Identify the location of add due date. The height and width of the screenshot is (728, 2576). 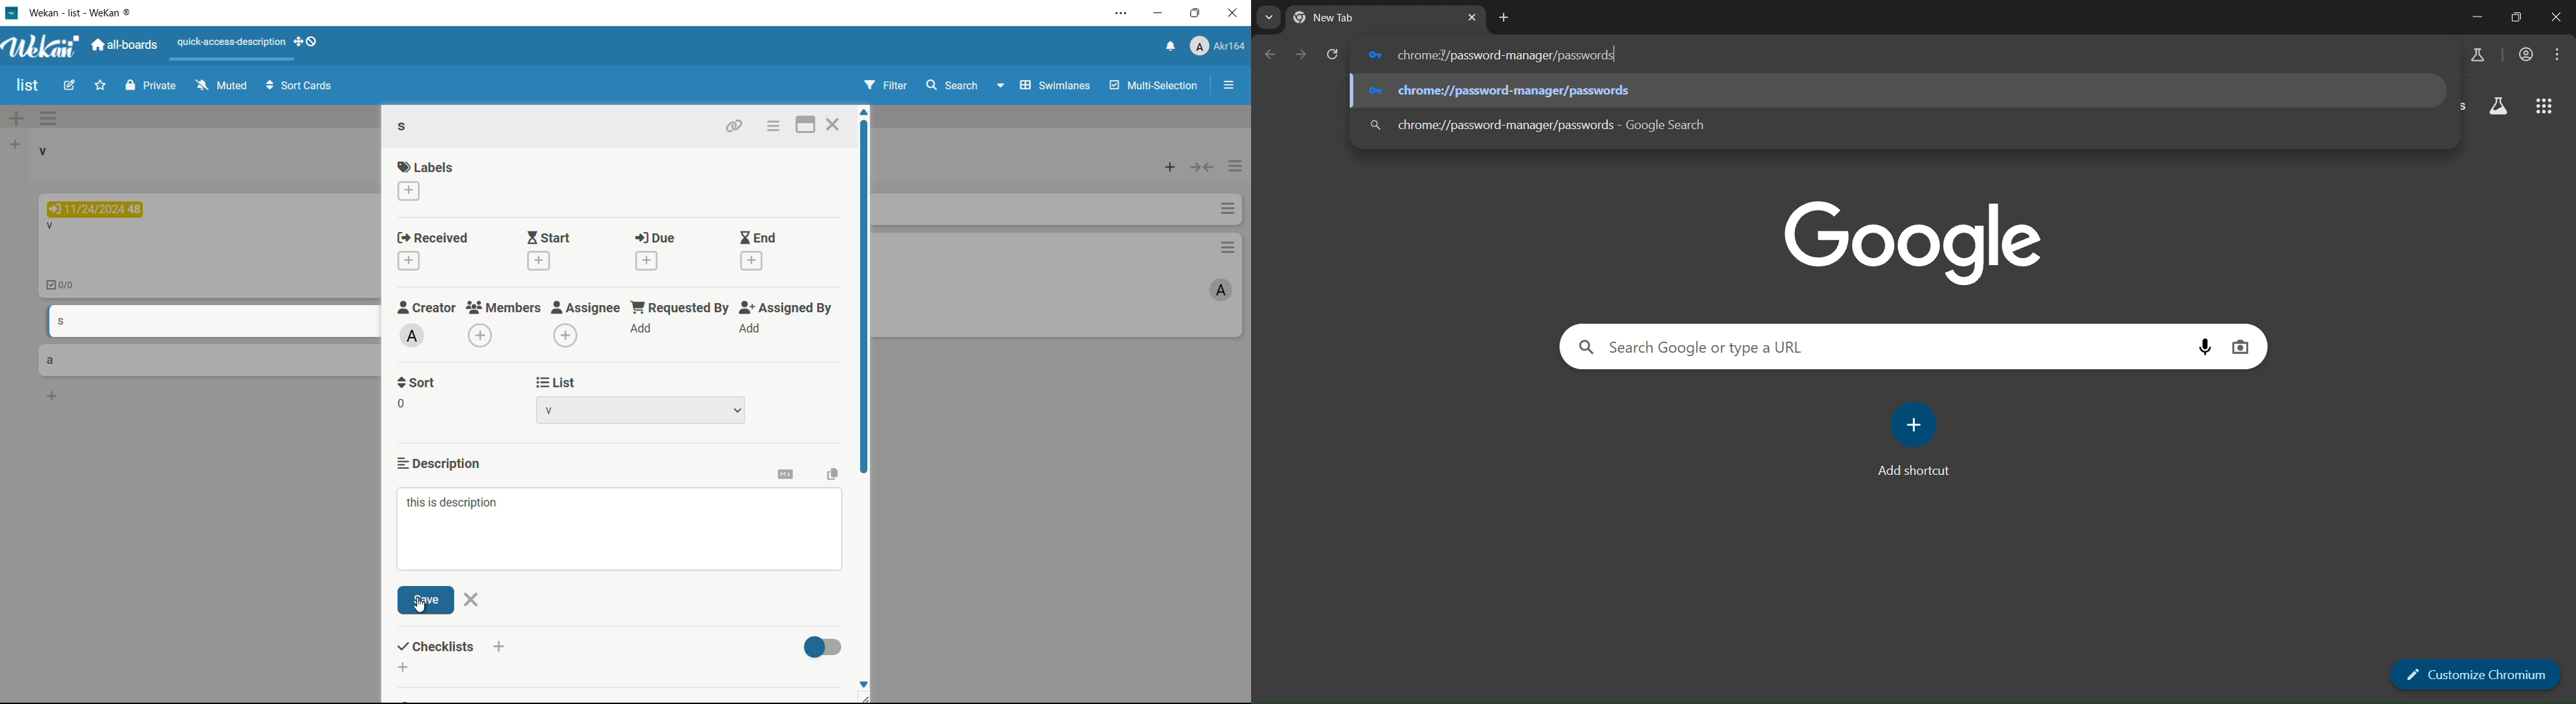
(647, 261).